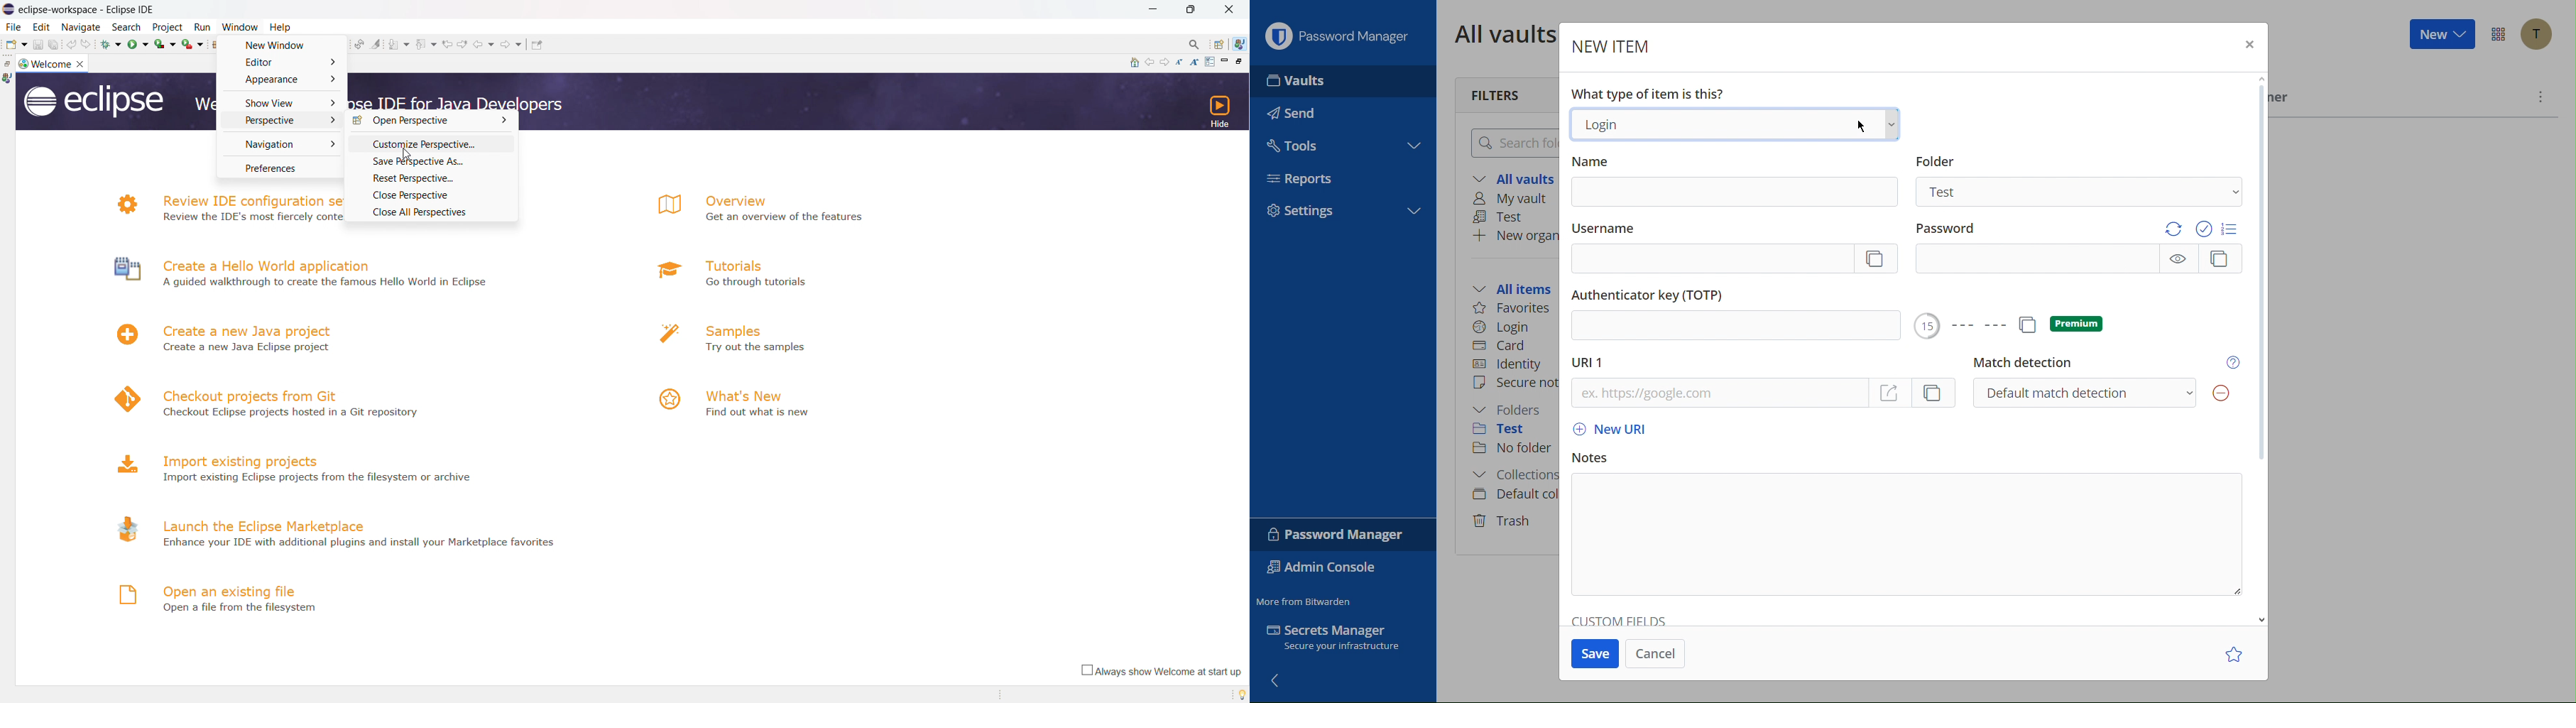 Image resolution: width=2576 pixels, height=728 pixels. Describe the element at coordinates (137, 44) in the screenshot. I see `run` at that location.